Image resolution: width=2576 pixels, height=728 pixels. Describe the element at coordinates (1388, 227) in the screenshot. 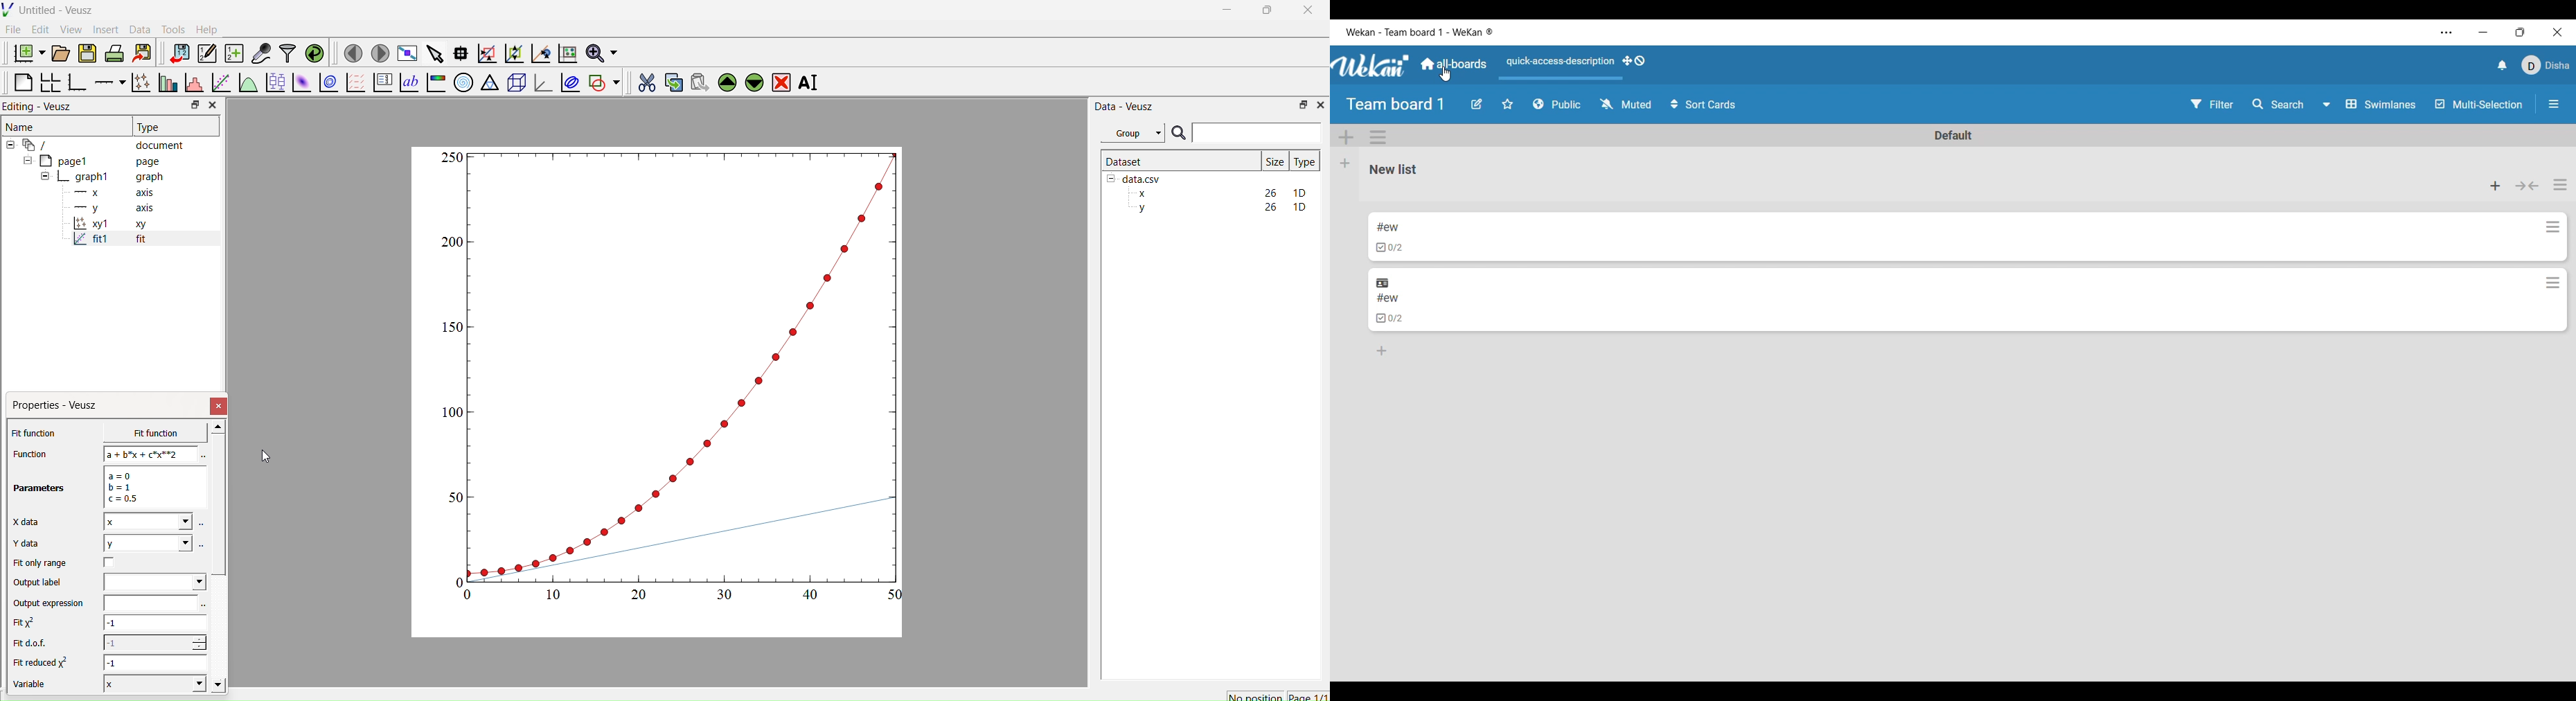

I see `Card name` at that location.